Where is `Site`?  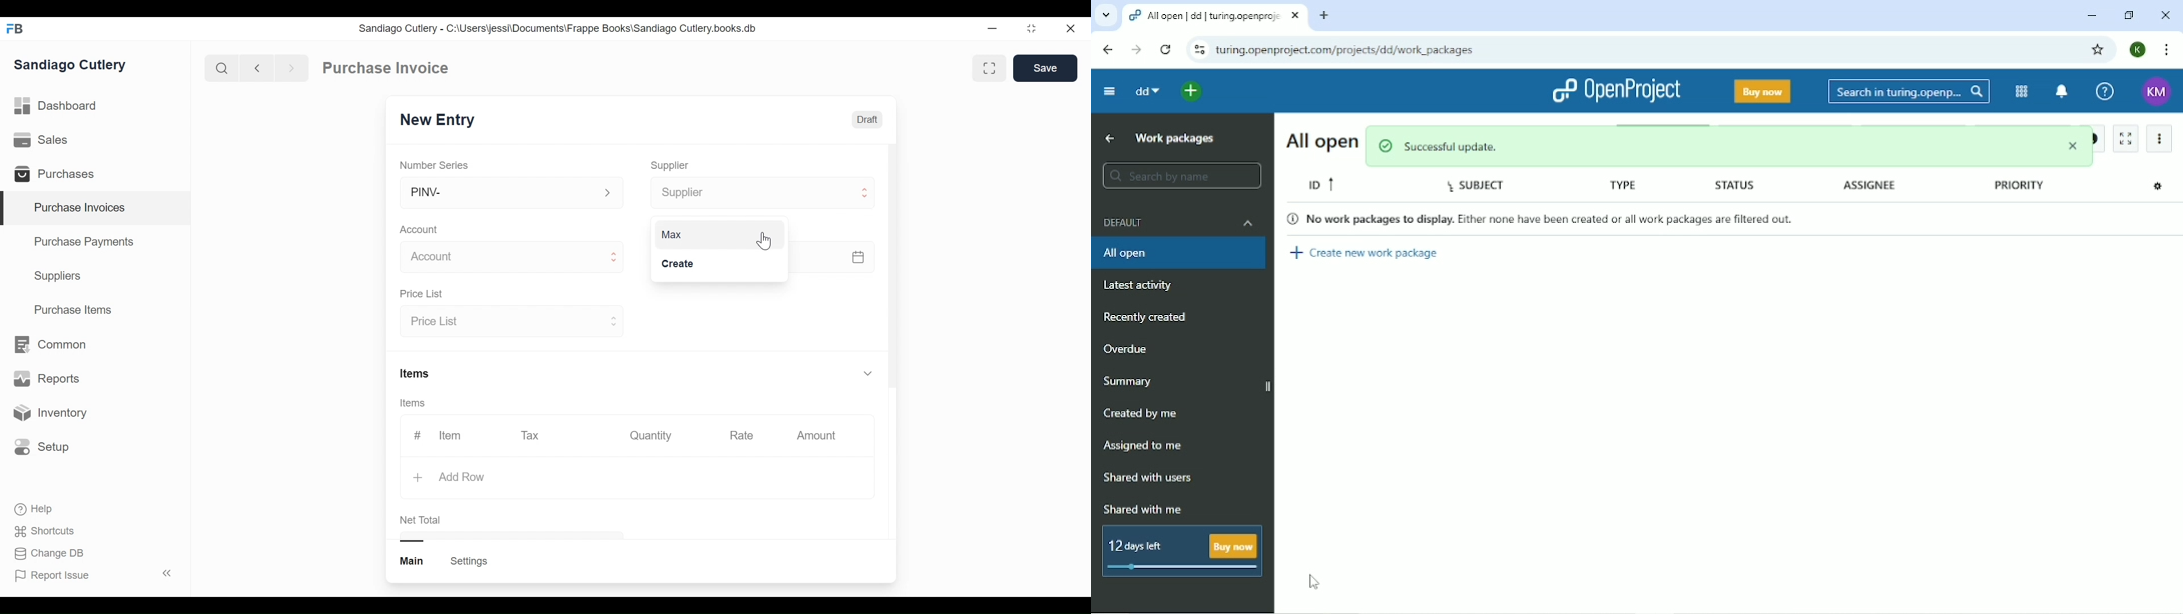
Site is located at coordinates (1346, 50).